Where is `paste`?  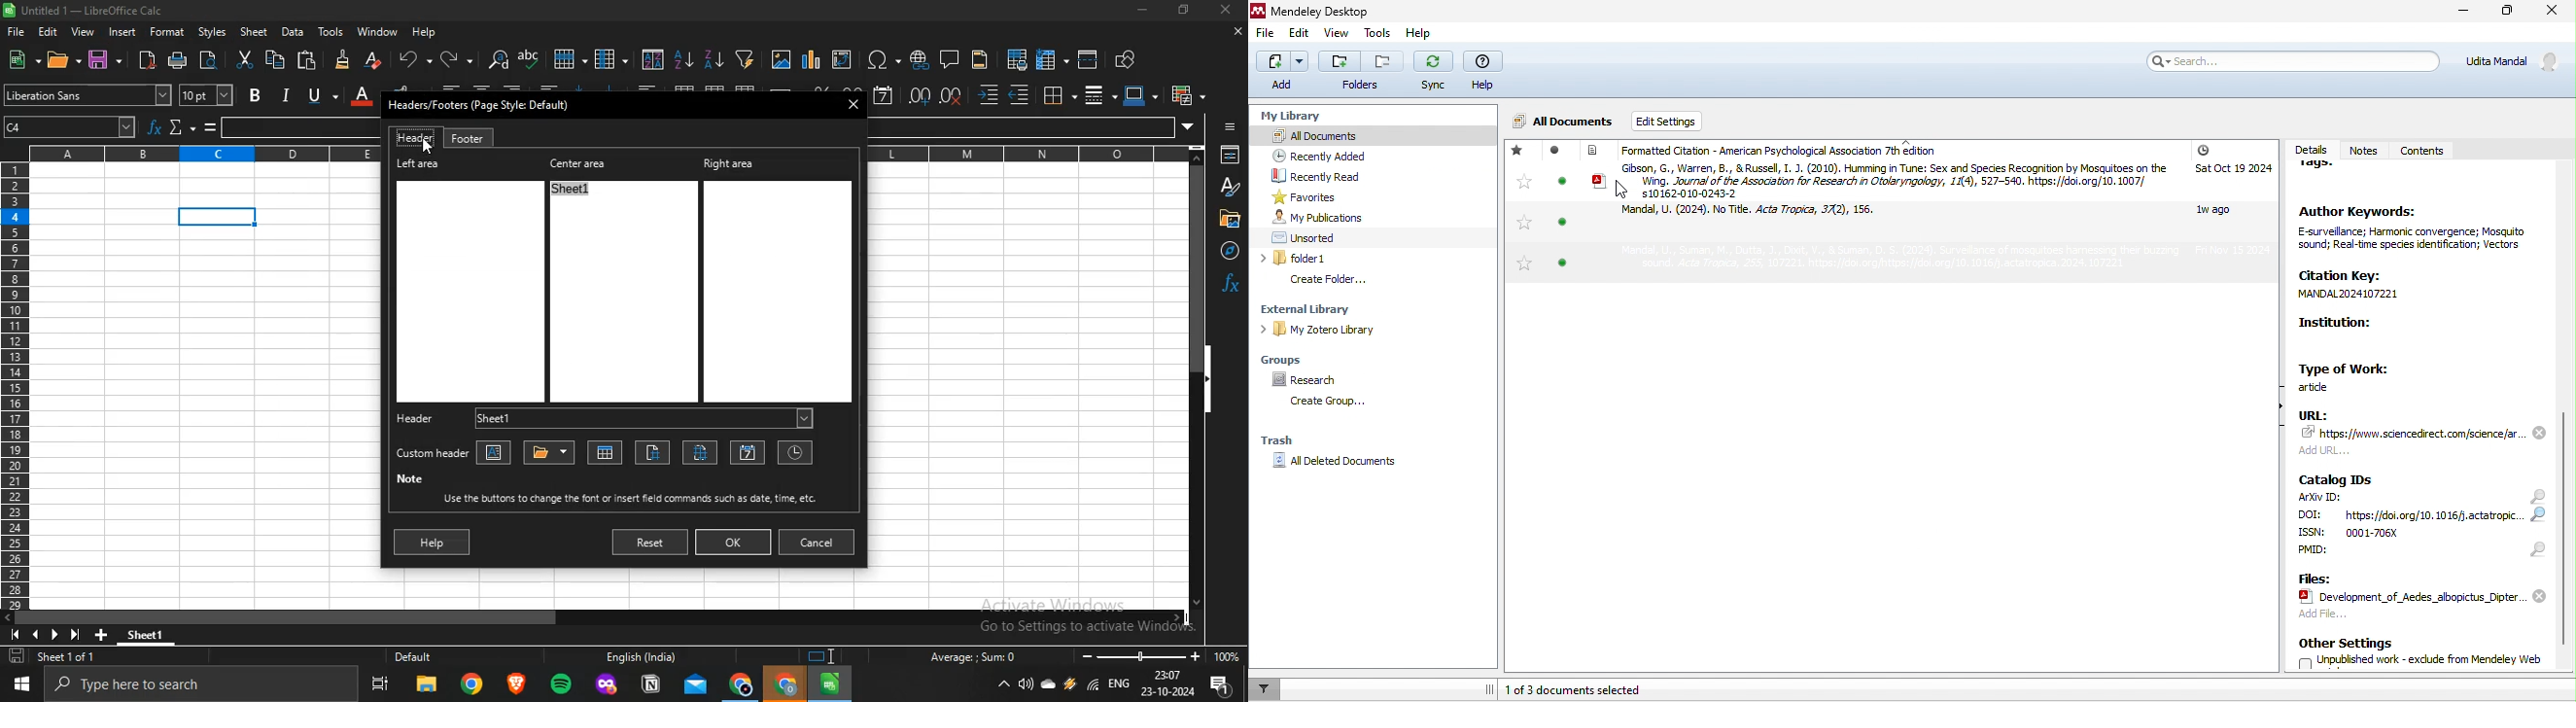 paste is located at coordinates (308, 58).